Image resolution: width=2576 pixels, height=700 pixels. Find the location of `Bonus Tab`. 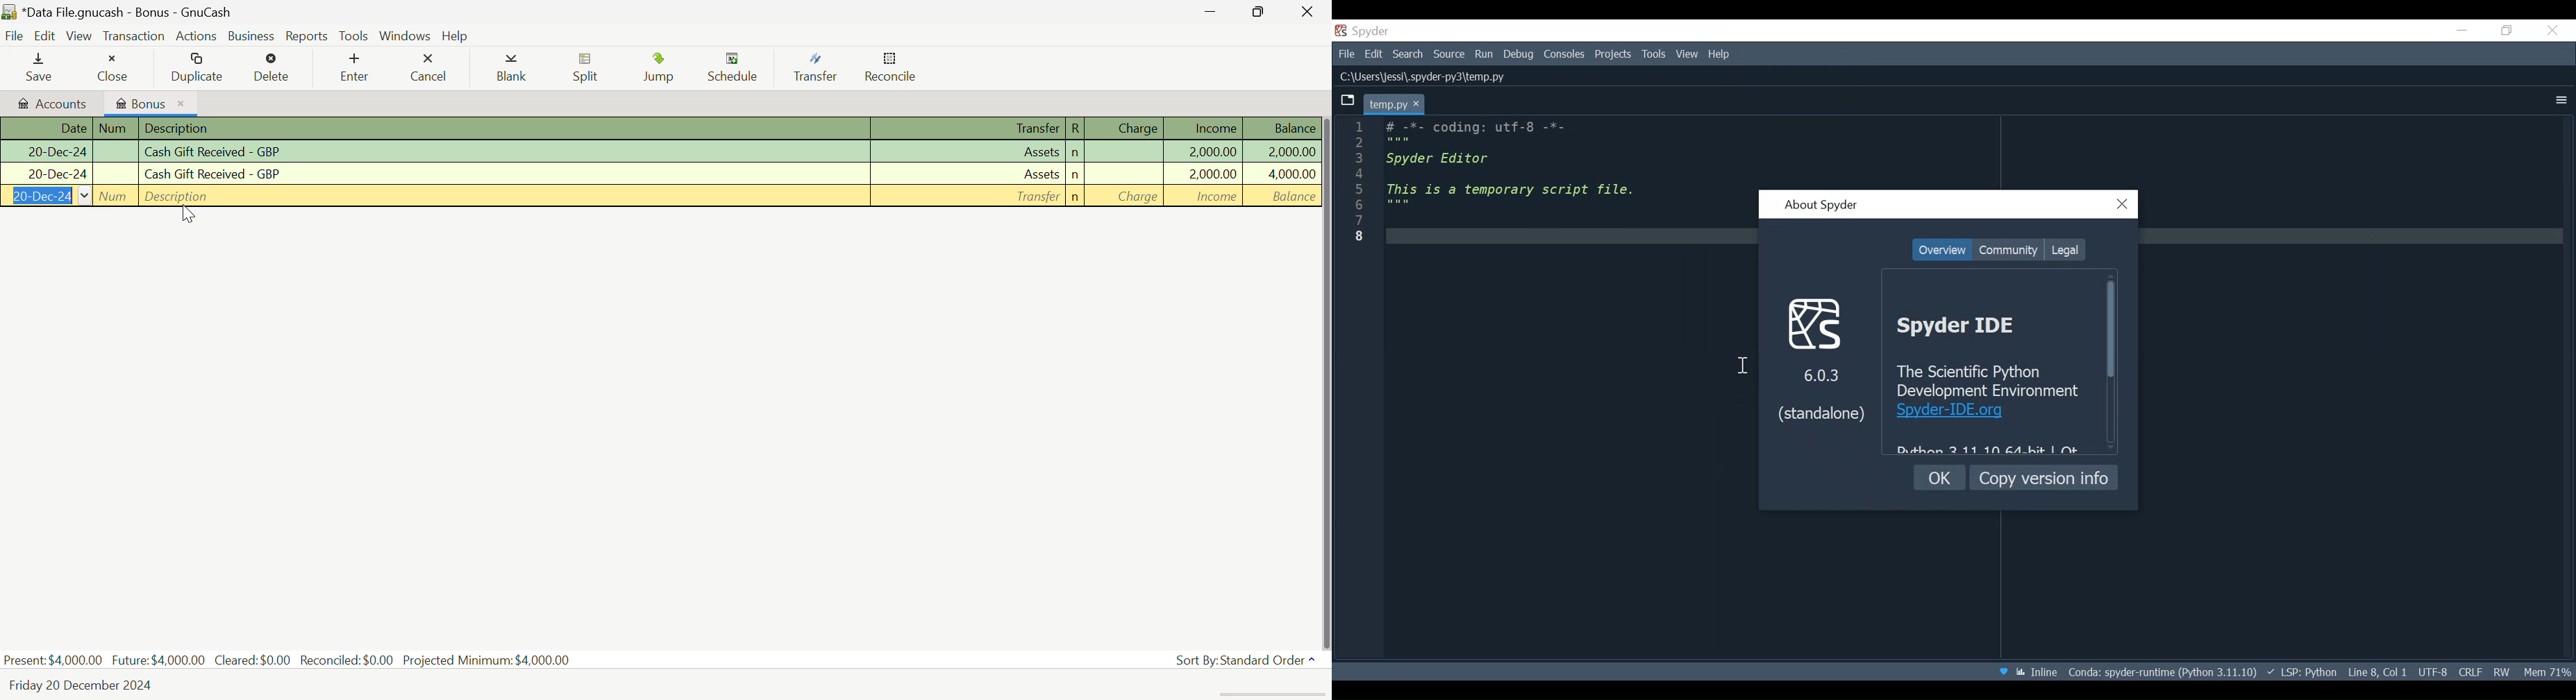

Bonus Tab is located at coordinates (150, 101).